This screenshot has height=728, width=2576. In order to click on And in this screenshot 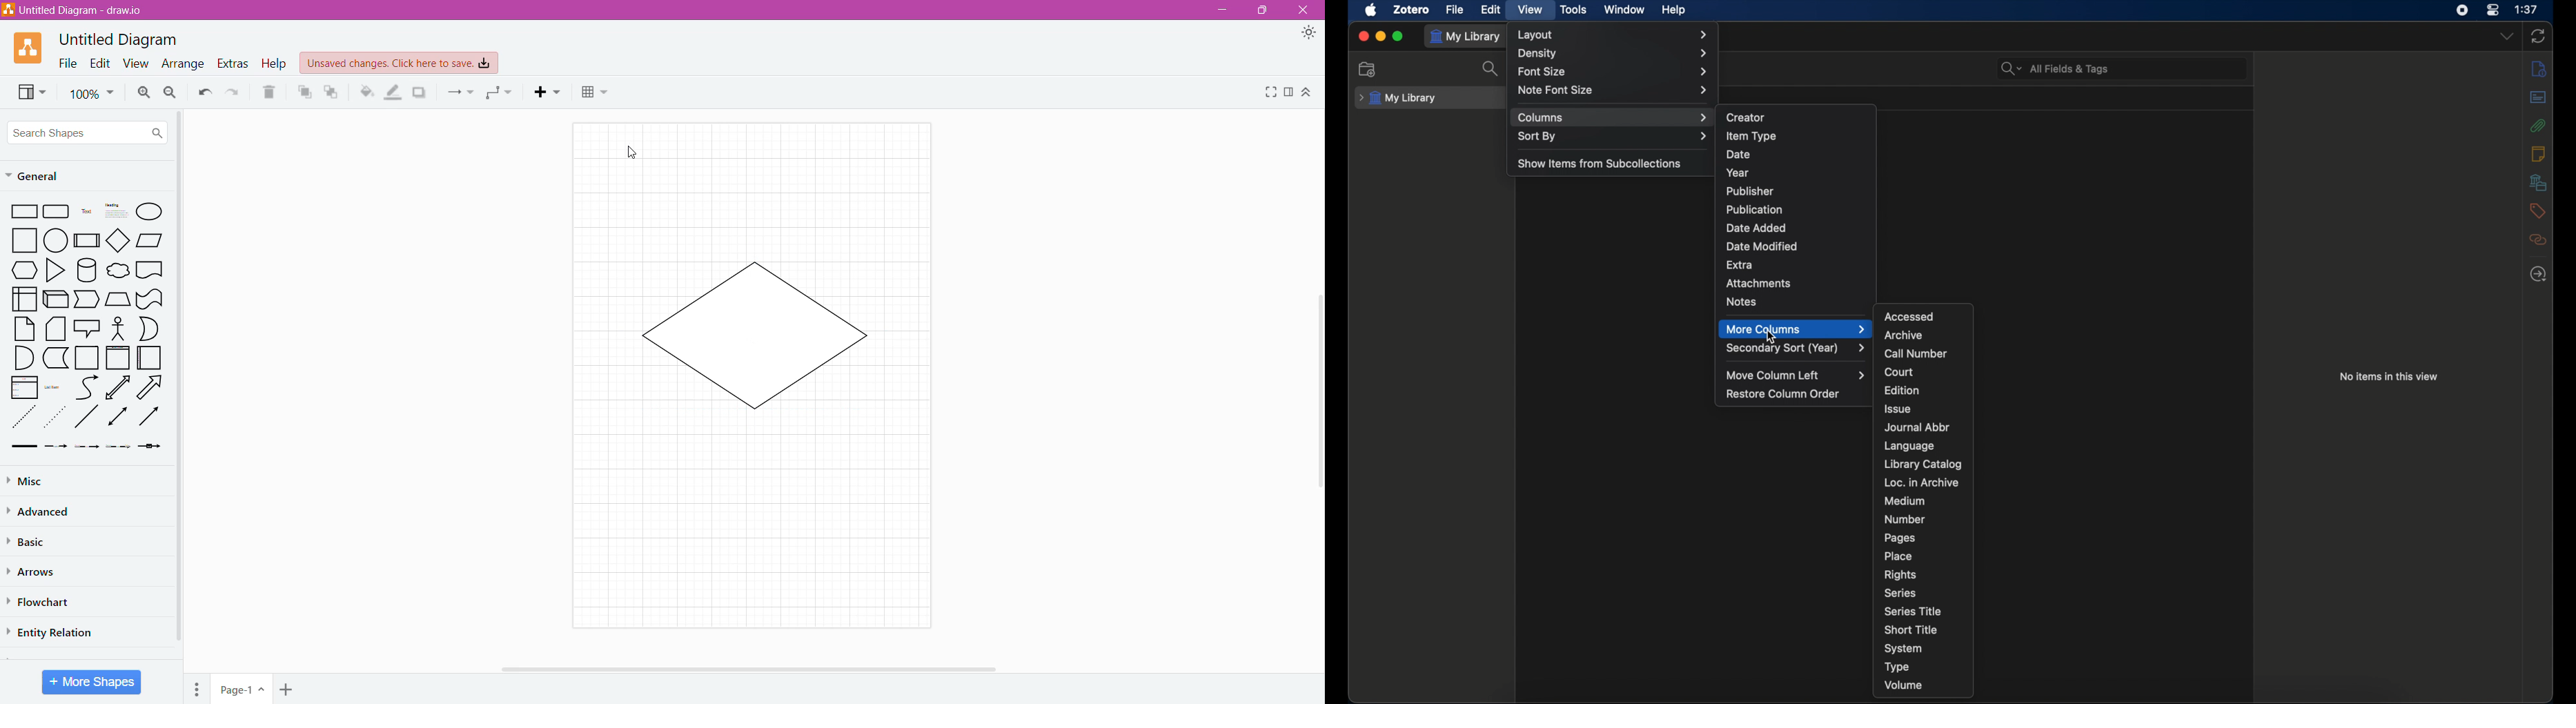, I will do `click(23, 358)`.